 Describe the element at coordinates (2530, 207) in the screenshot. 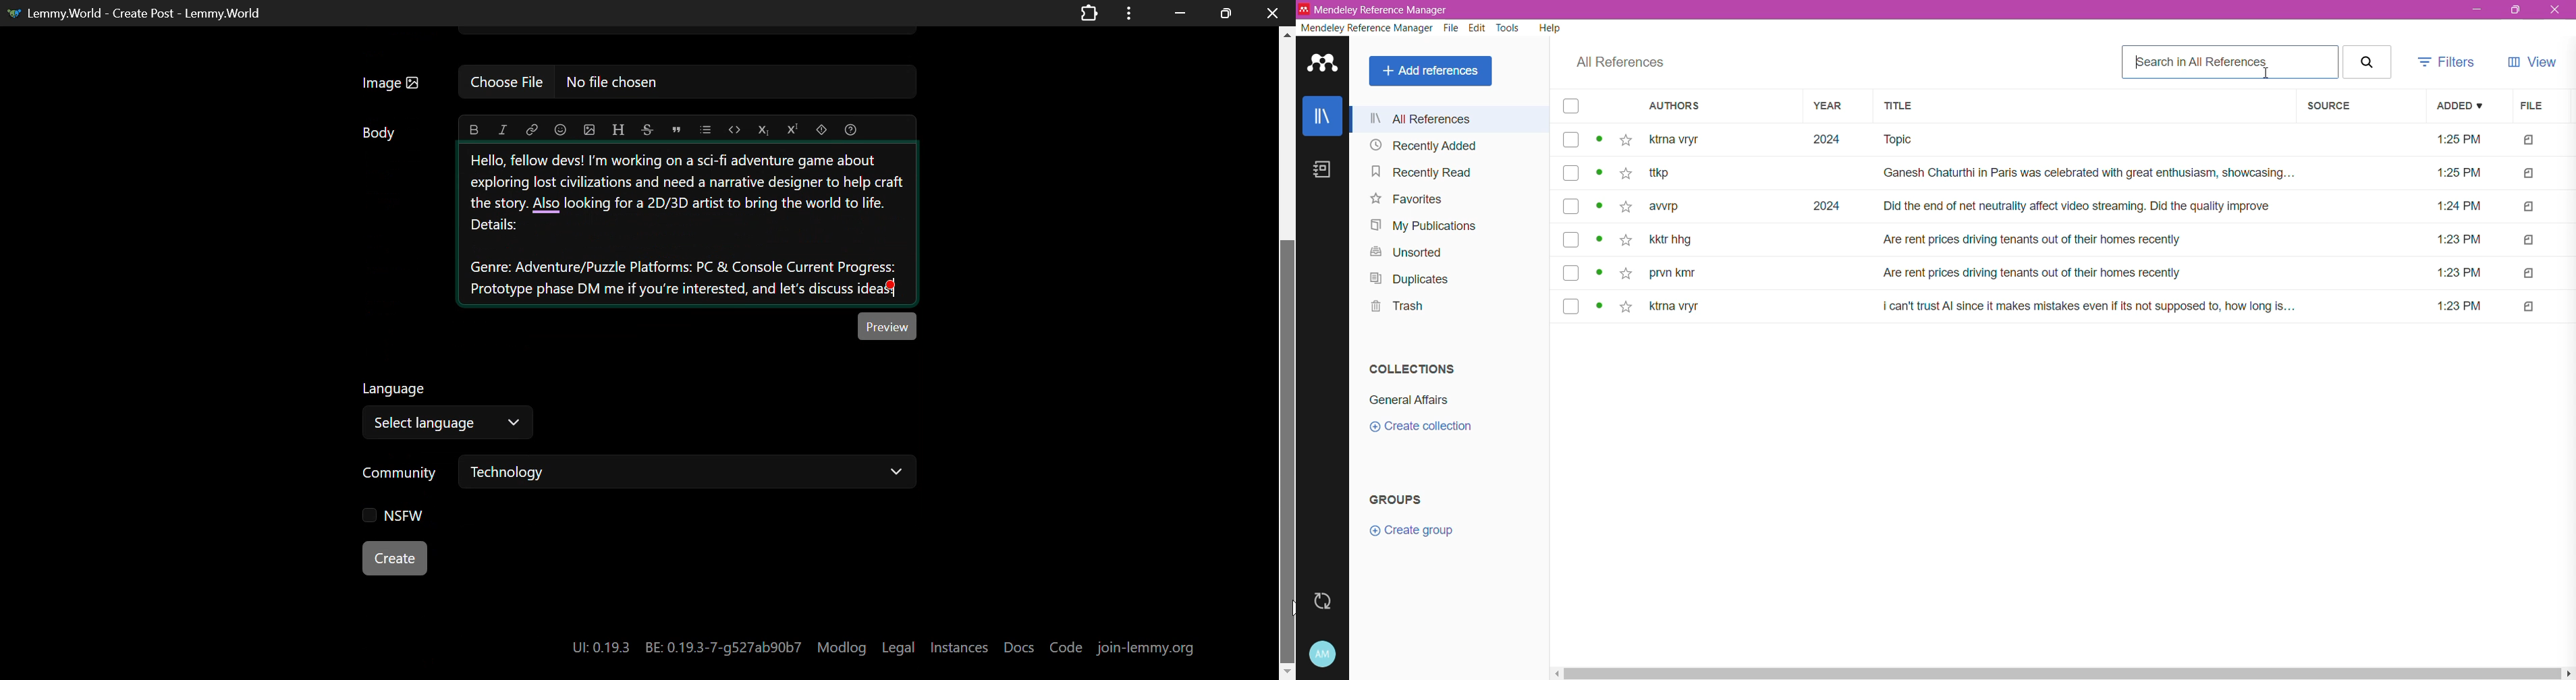

I see `file type` at that location.